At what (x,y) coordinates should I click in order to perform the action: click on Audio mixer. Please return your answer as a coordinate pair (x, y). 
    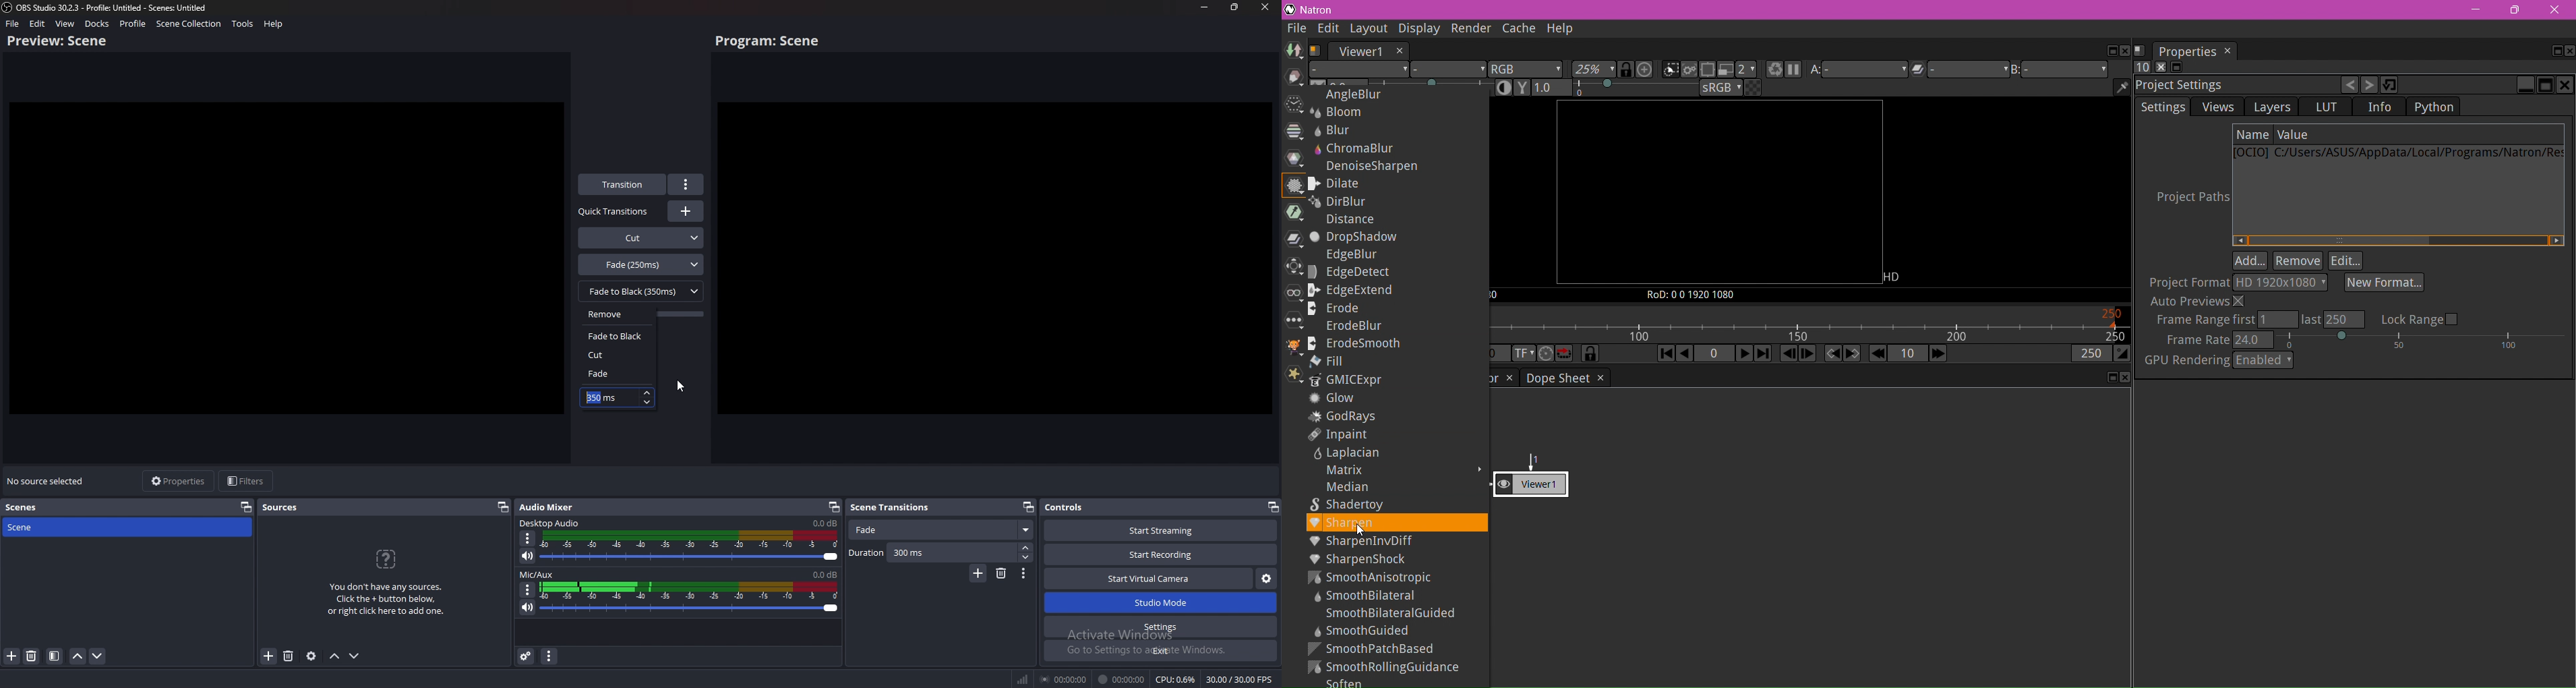
    Looking at the image, I should click on (550, 506).